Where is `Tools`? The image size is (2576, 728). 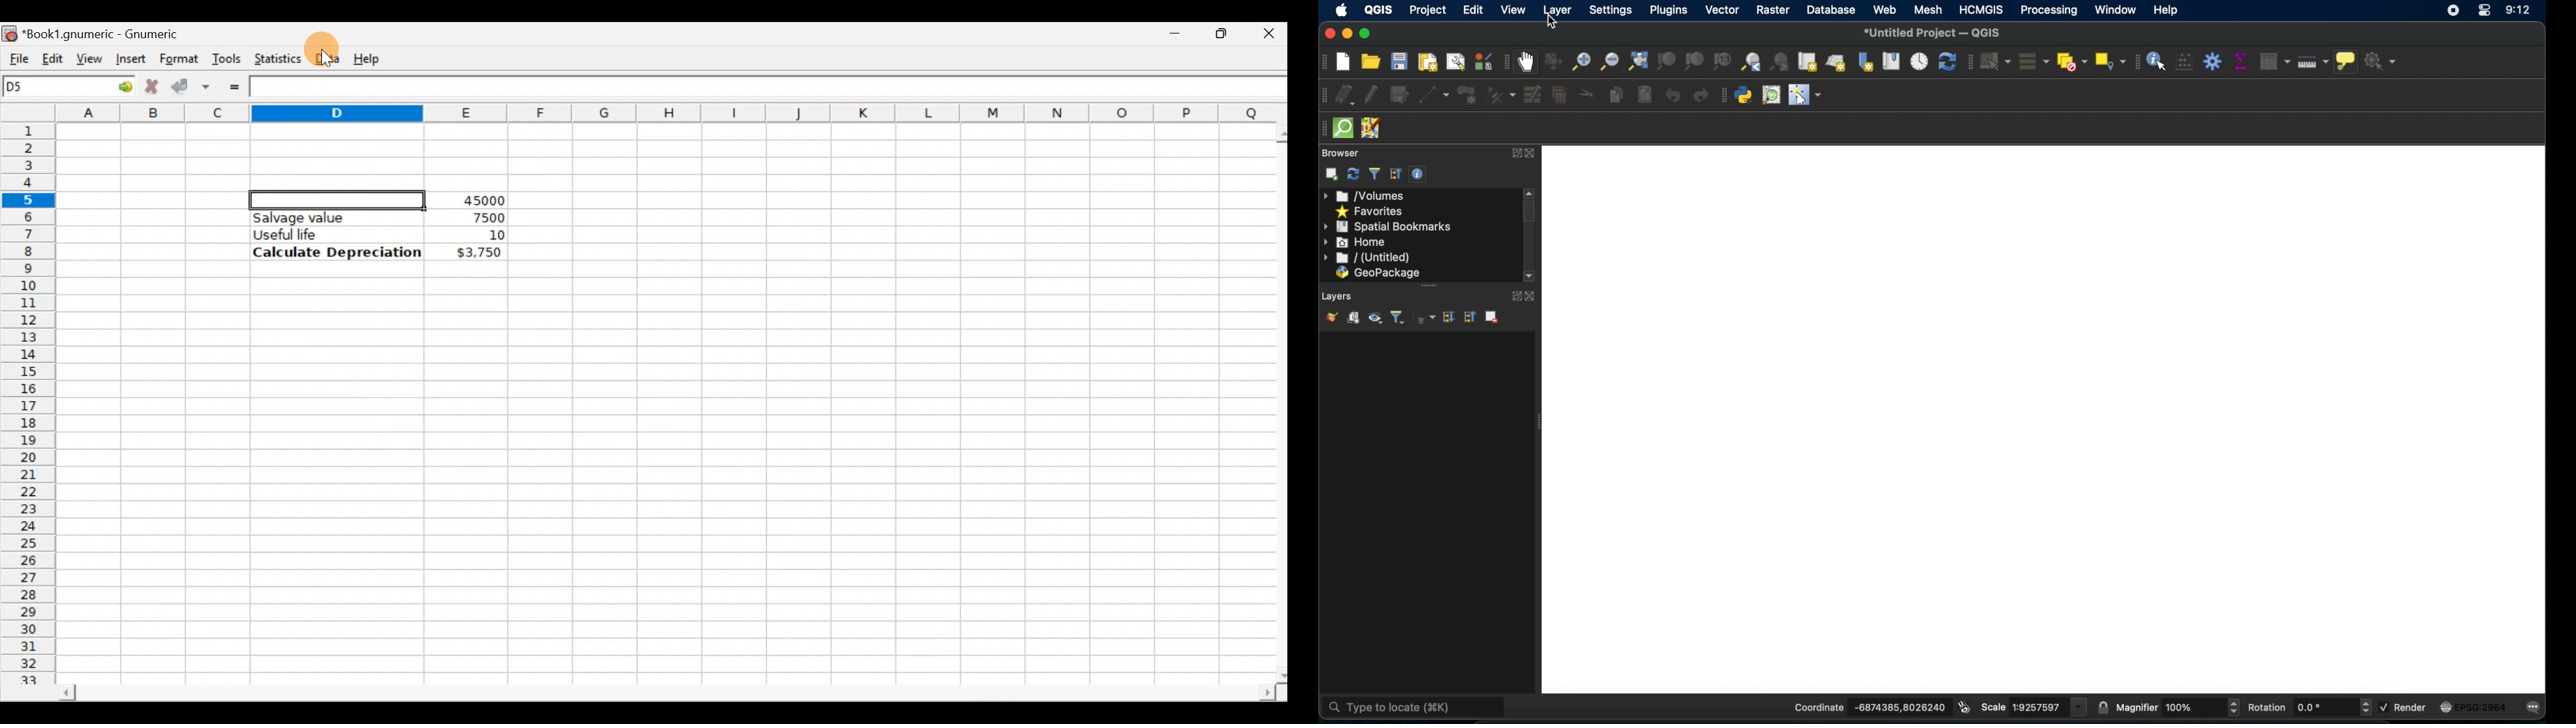 Tools is located at coordinates (226, 58).